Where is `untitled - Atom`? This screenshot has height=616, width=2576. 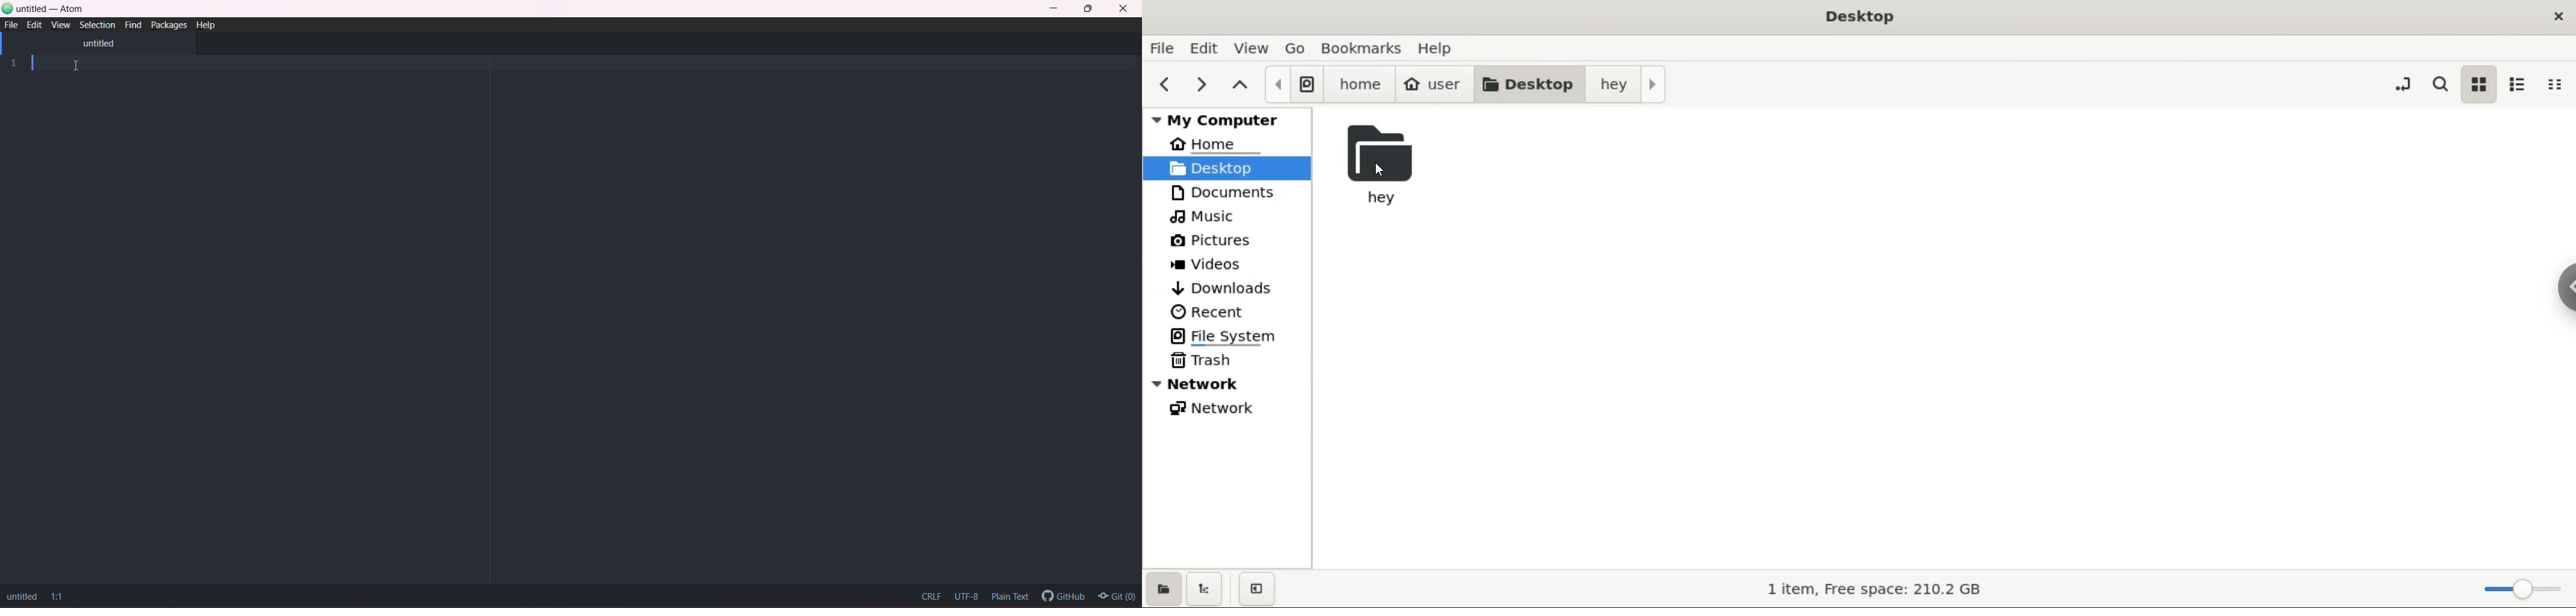
untitled - Atom is located at coordinates (51, 10).